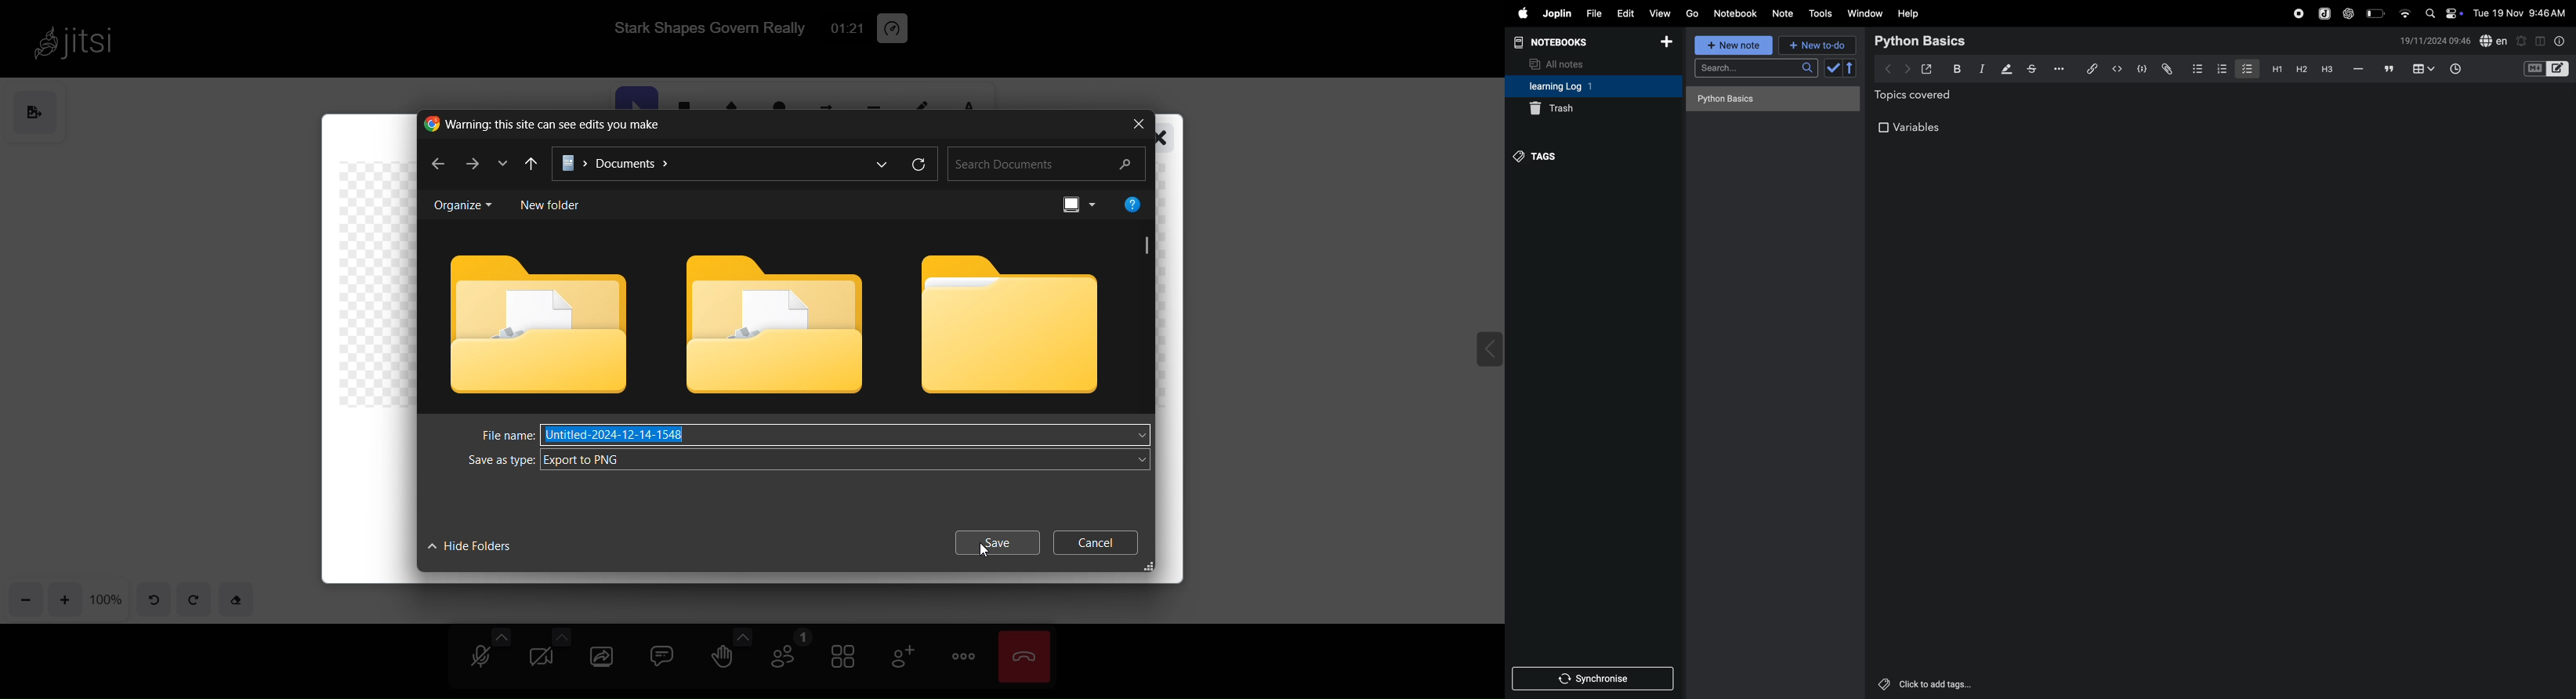 The image size is (2576, 700). What do you see at coordinates (528, 165) in the screenshot?
I see `previous` at bounding box center [528, 165].